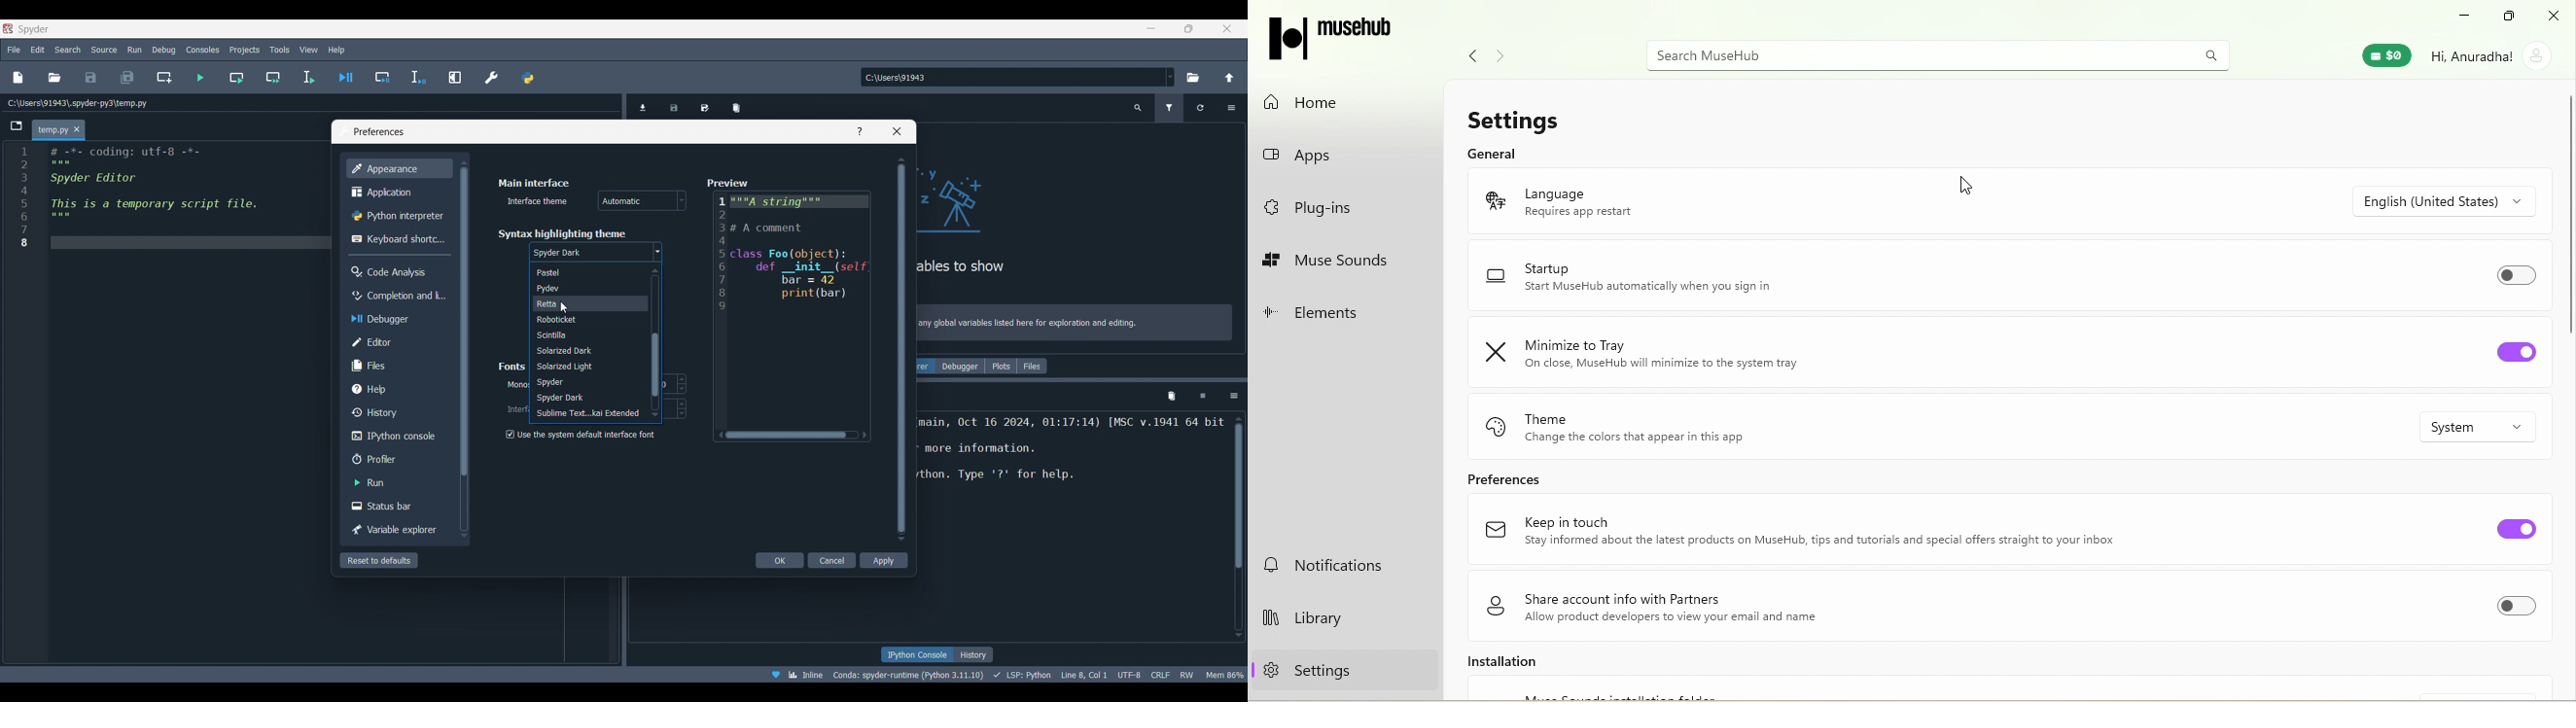 The height and width of the screenshot is (728, 2576). What do you see at coordinates (396, 436) in the screenshot?
I see `IPython console` at bounding box center [396, 436].